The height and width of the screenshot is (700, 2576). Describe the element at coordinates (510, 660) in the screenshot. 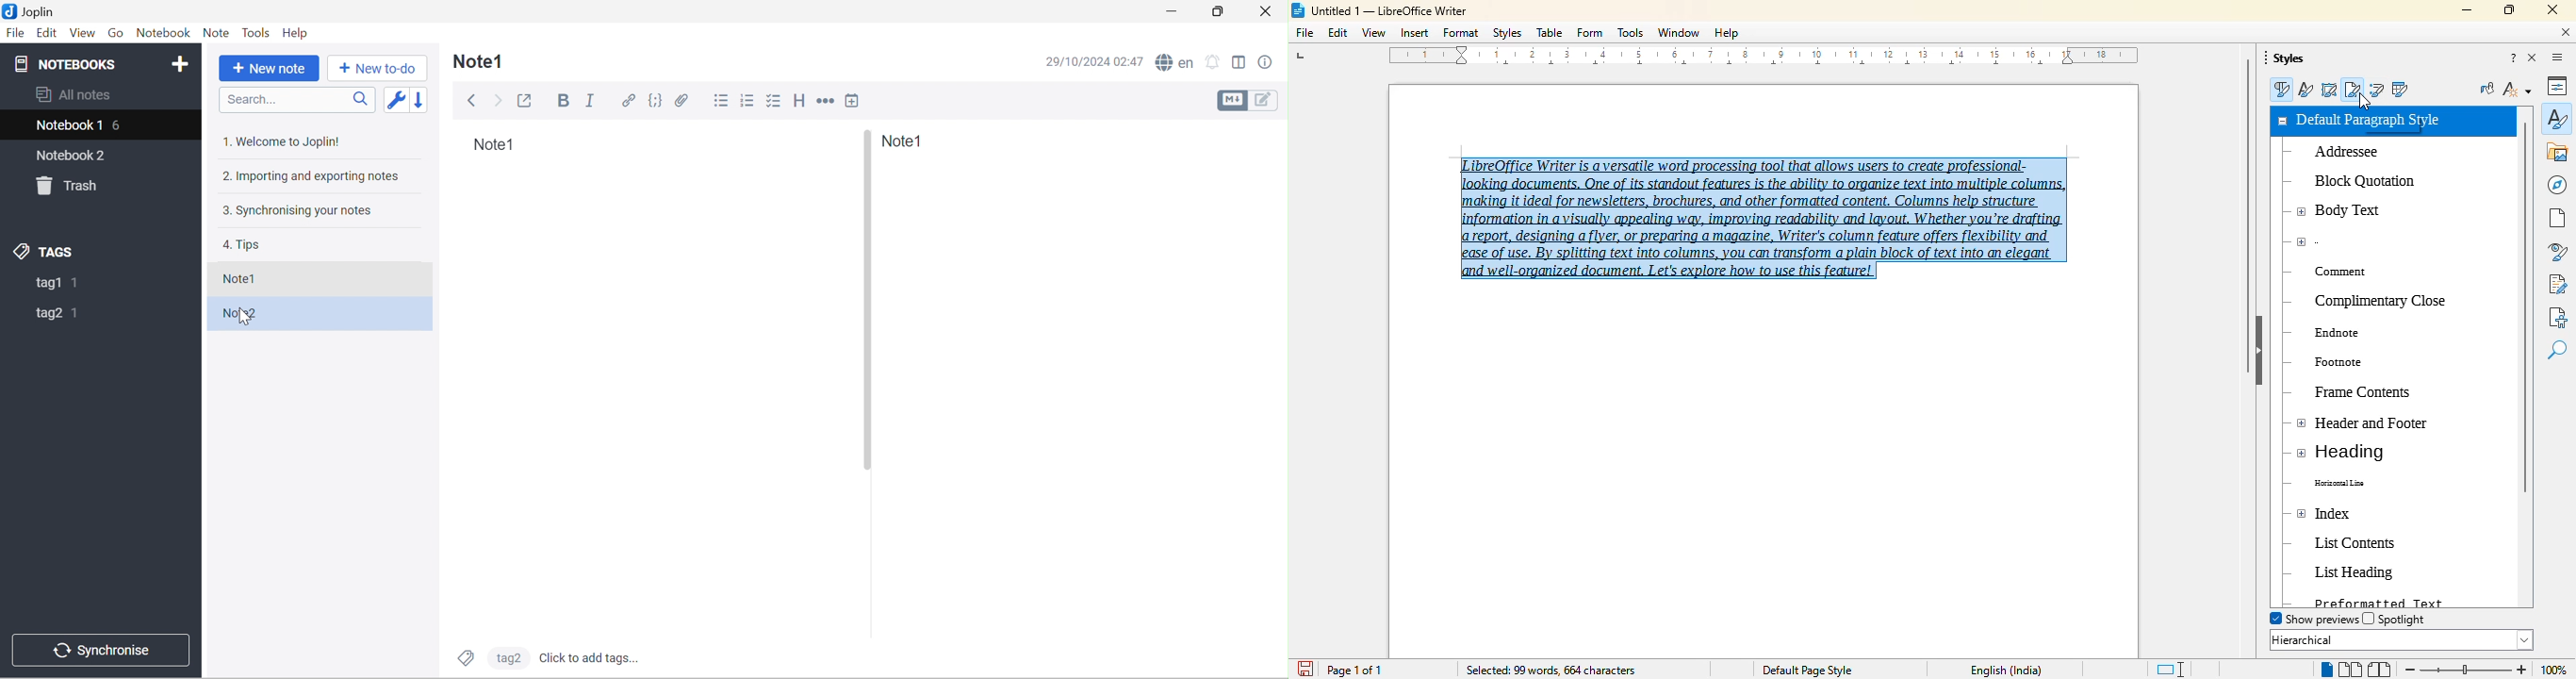

I see `tag2` at that location.